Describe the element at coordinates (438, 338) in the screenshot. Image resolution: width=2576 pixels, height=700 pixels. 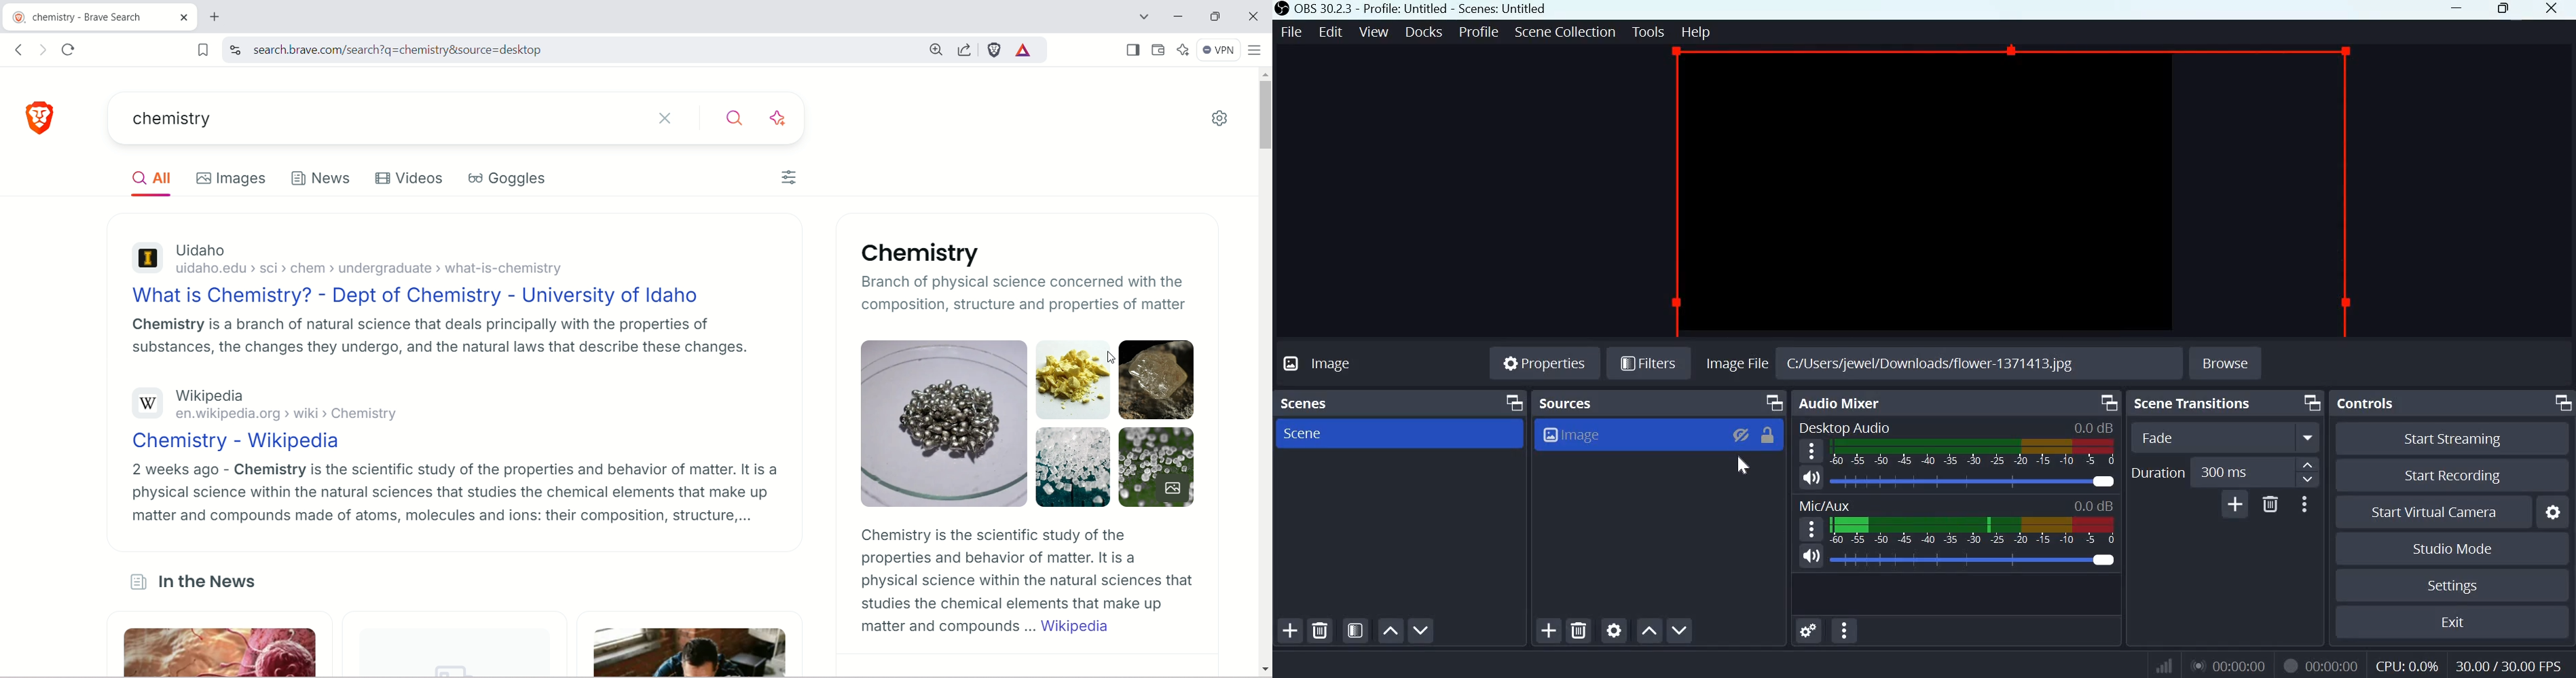
I see `Chemistry is a branch of natural science that deals principally with the properties of
substances, the changes they undergo, and the natural laws that describe these changes.` at that location.